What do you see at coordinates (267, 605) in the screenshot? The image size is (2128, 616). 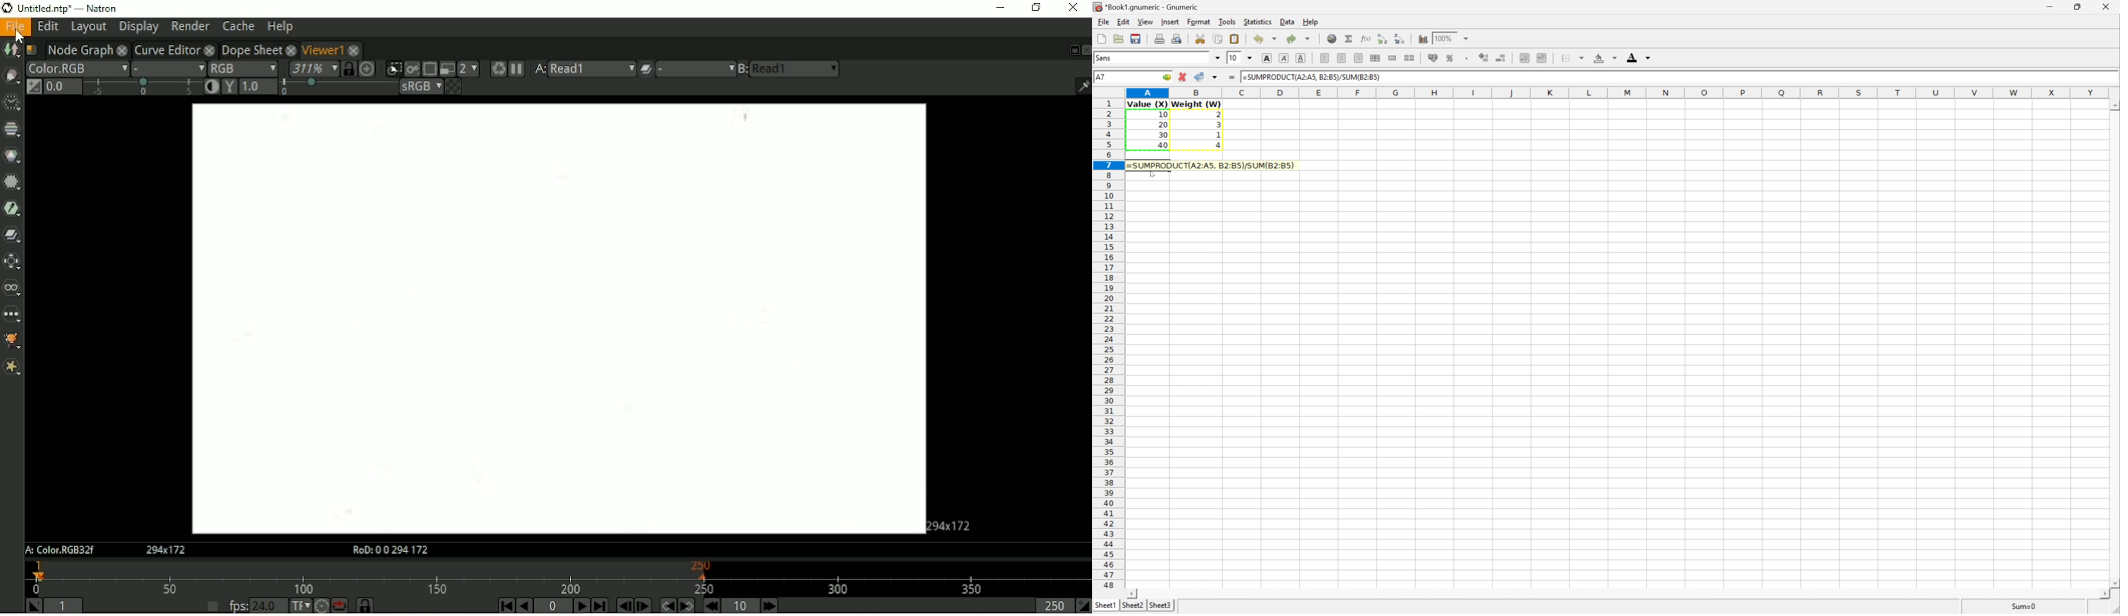 I see `24` at bounding box center [267, 605].